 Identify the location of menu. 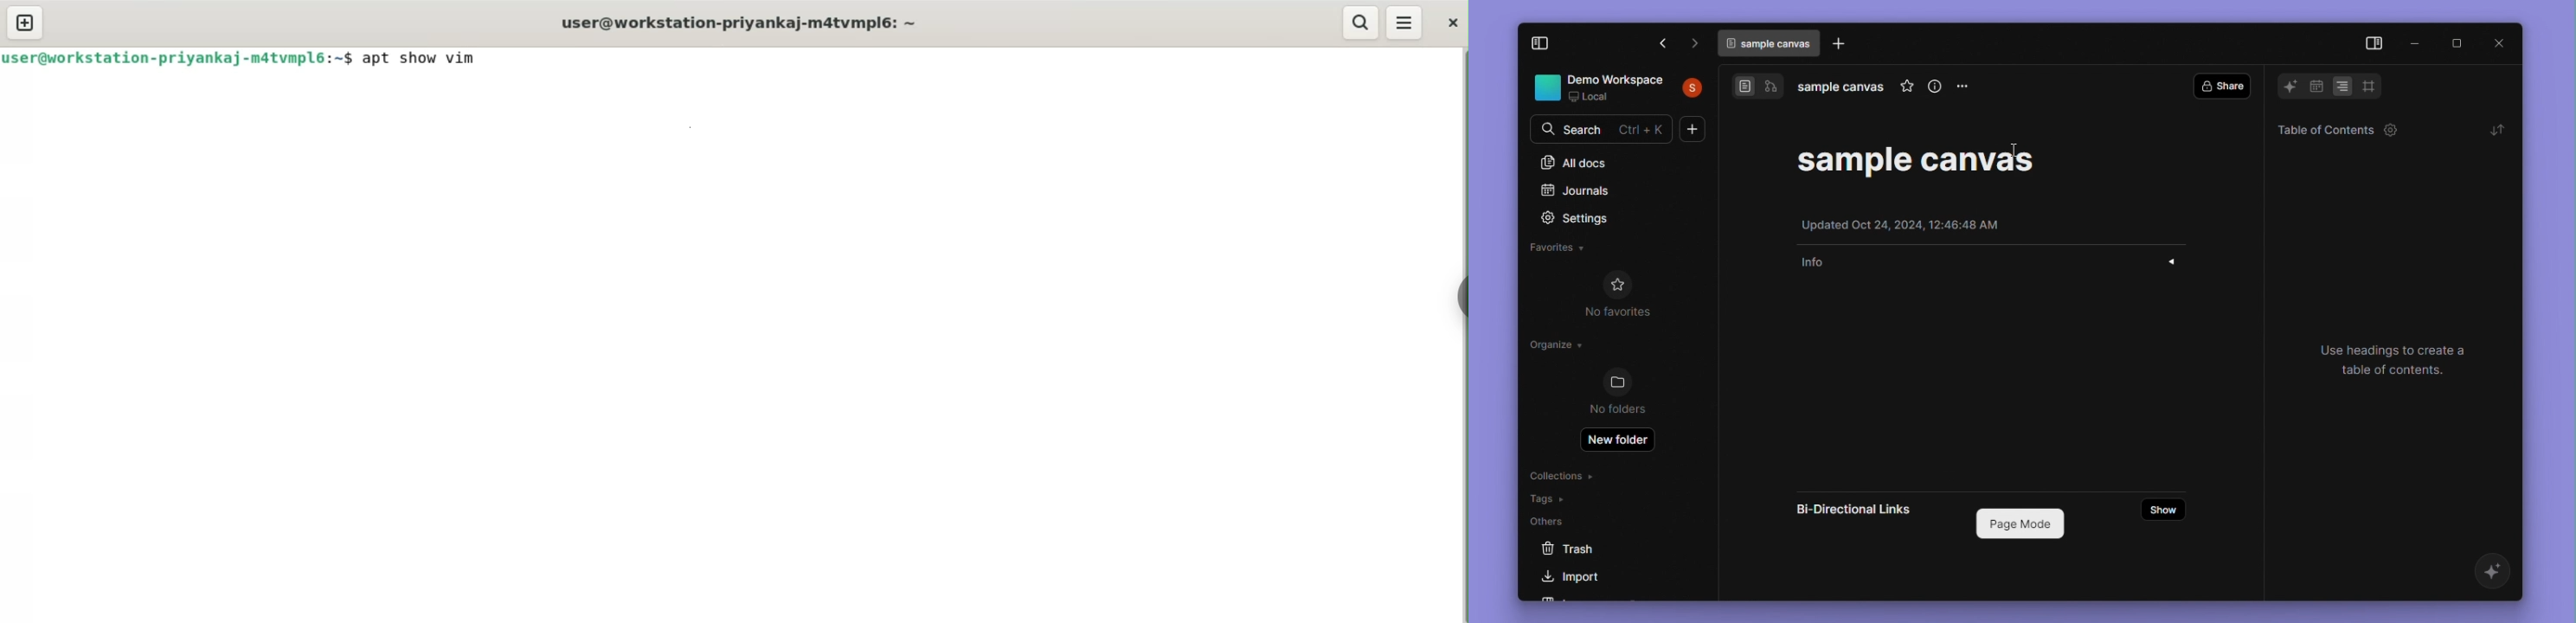
(1405, 22).